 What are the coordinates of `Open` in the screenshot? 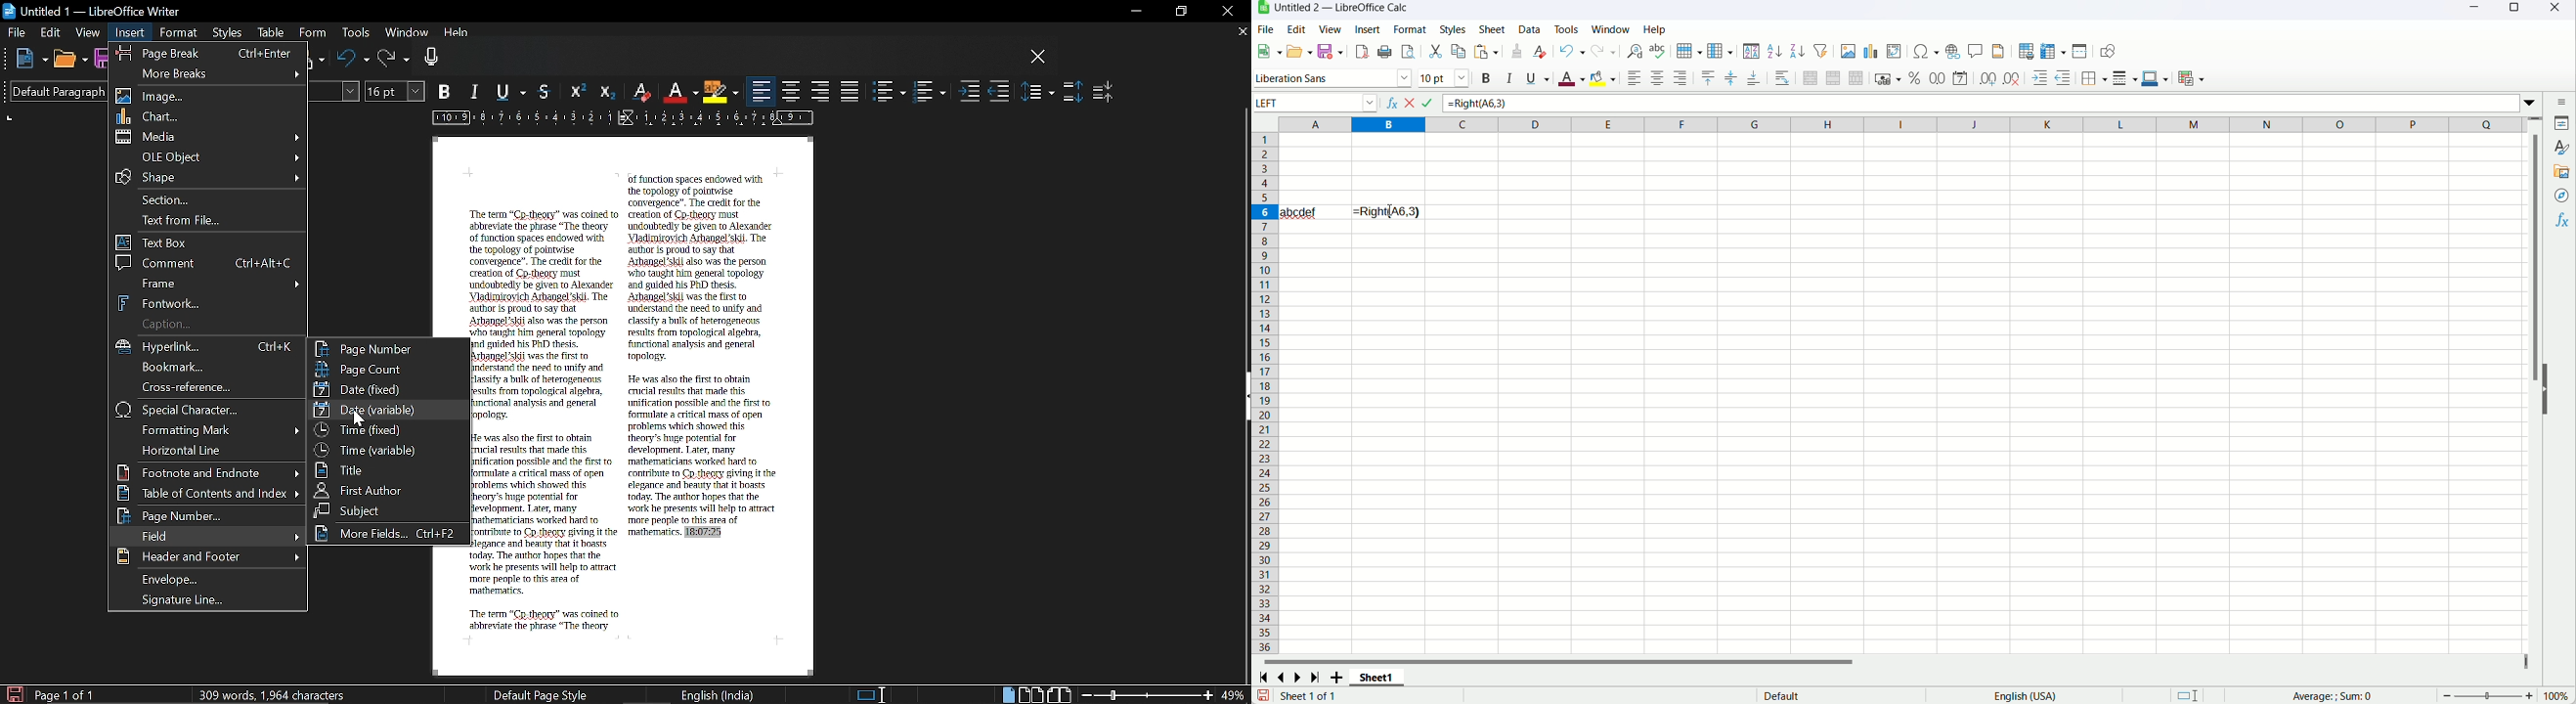 It's located at (69, 61).